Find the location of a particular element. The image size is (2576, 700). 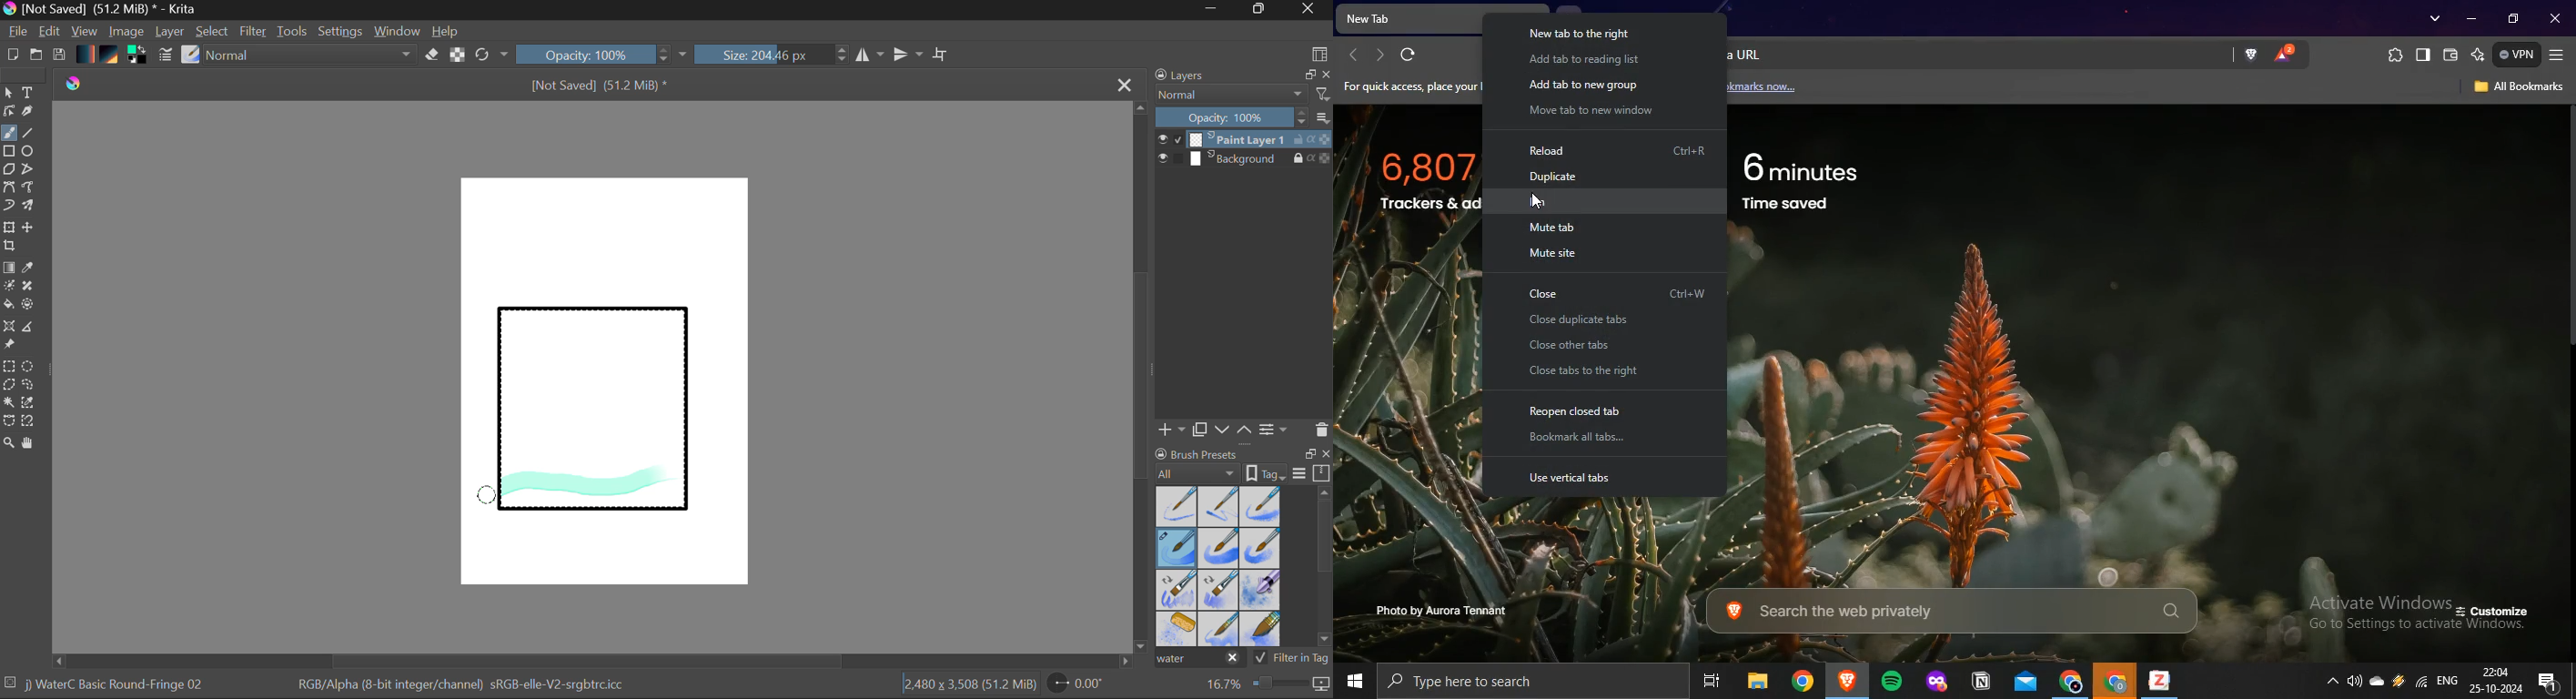

photo by aurora is located at coordinates (1458, 611).